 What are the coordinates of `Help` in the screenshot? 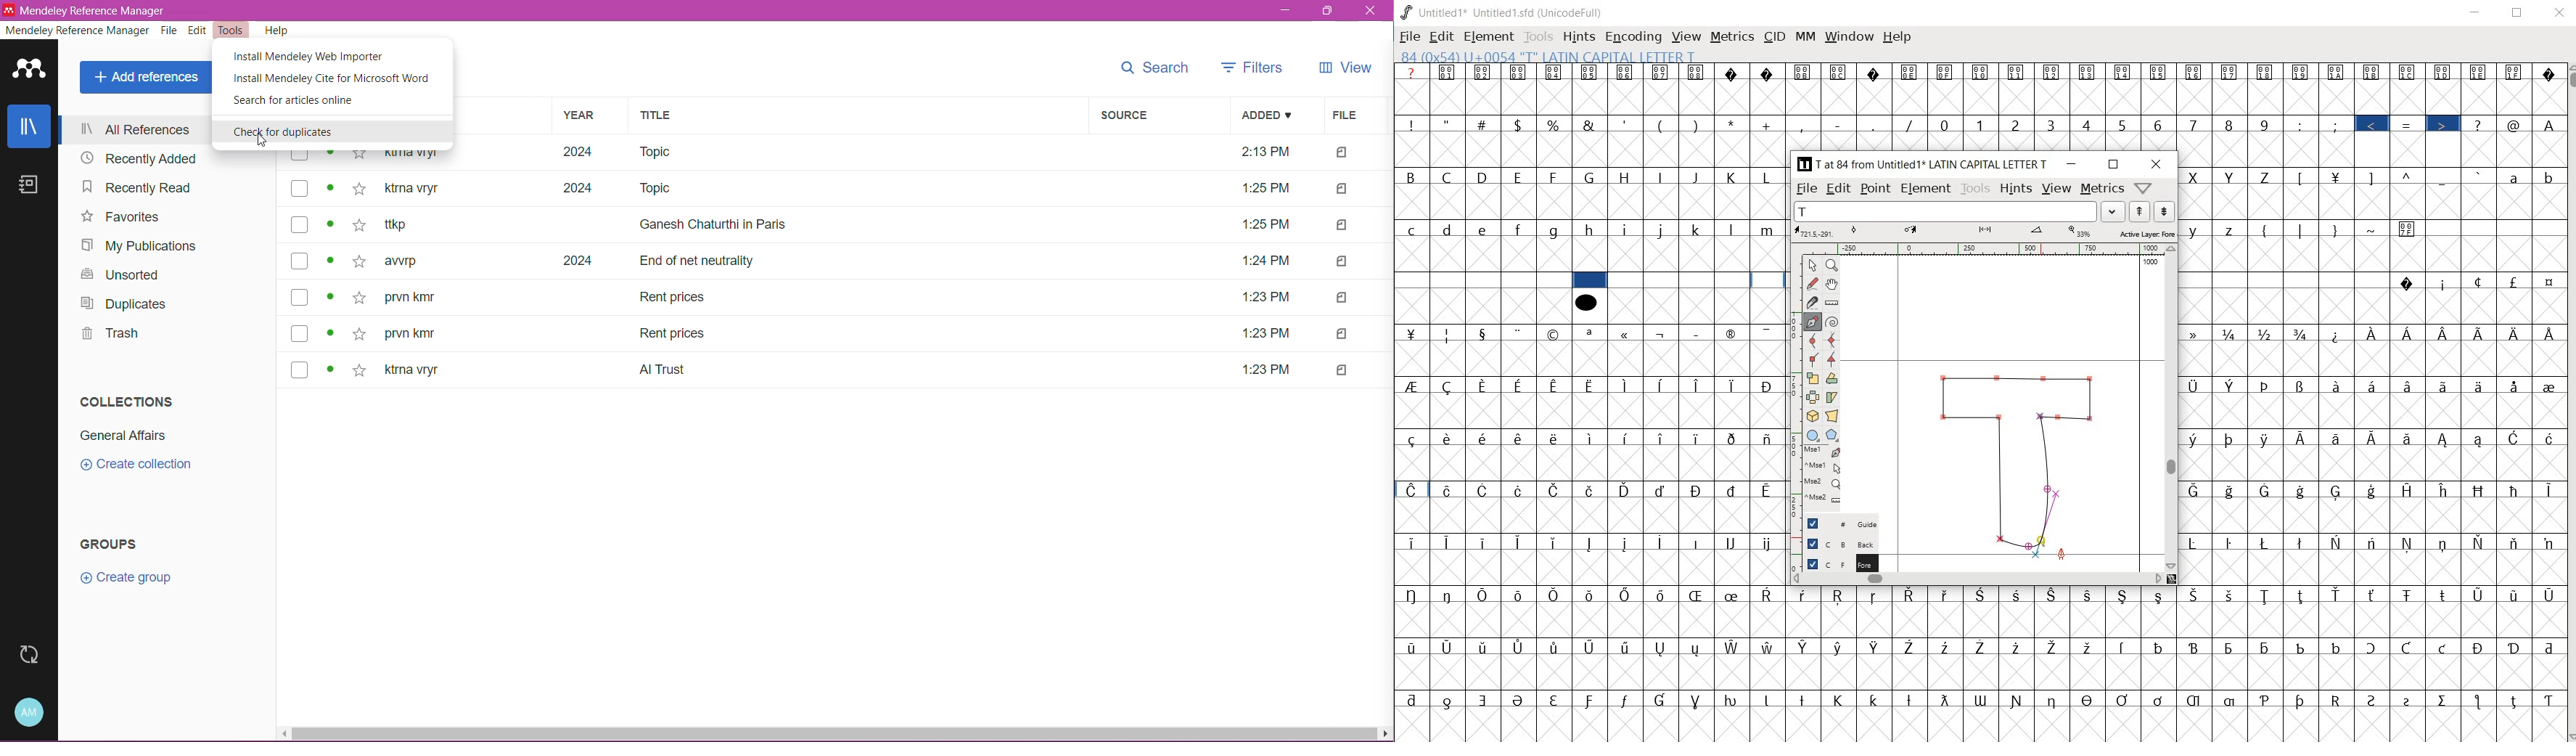 It's located at (279, 33).